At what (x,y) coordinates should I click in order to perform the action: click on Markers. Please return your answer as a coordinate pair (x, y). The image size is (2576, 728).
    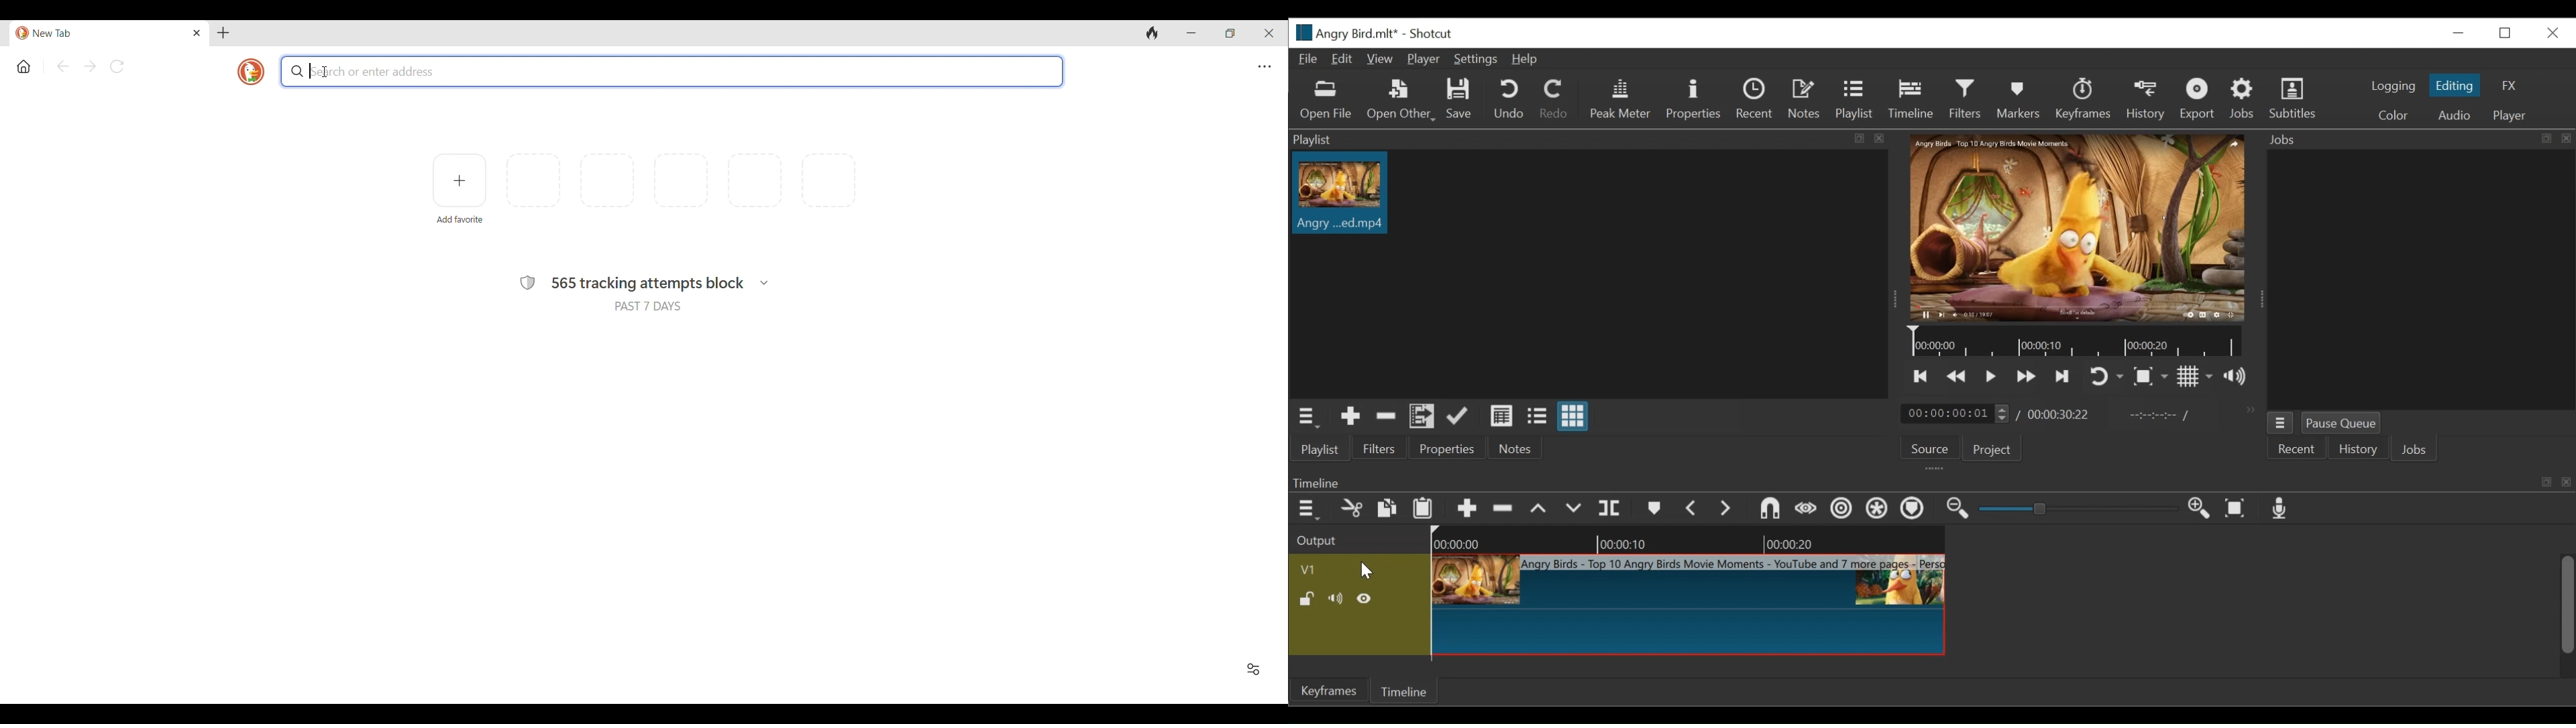
    Looking at the image, I should click on (2021, 101).